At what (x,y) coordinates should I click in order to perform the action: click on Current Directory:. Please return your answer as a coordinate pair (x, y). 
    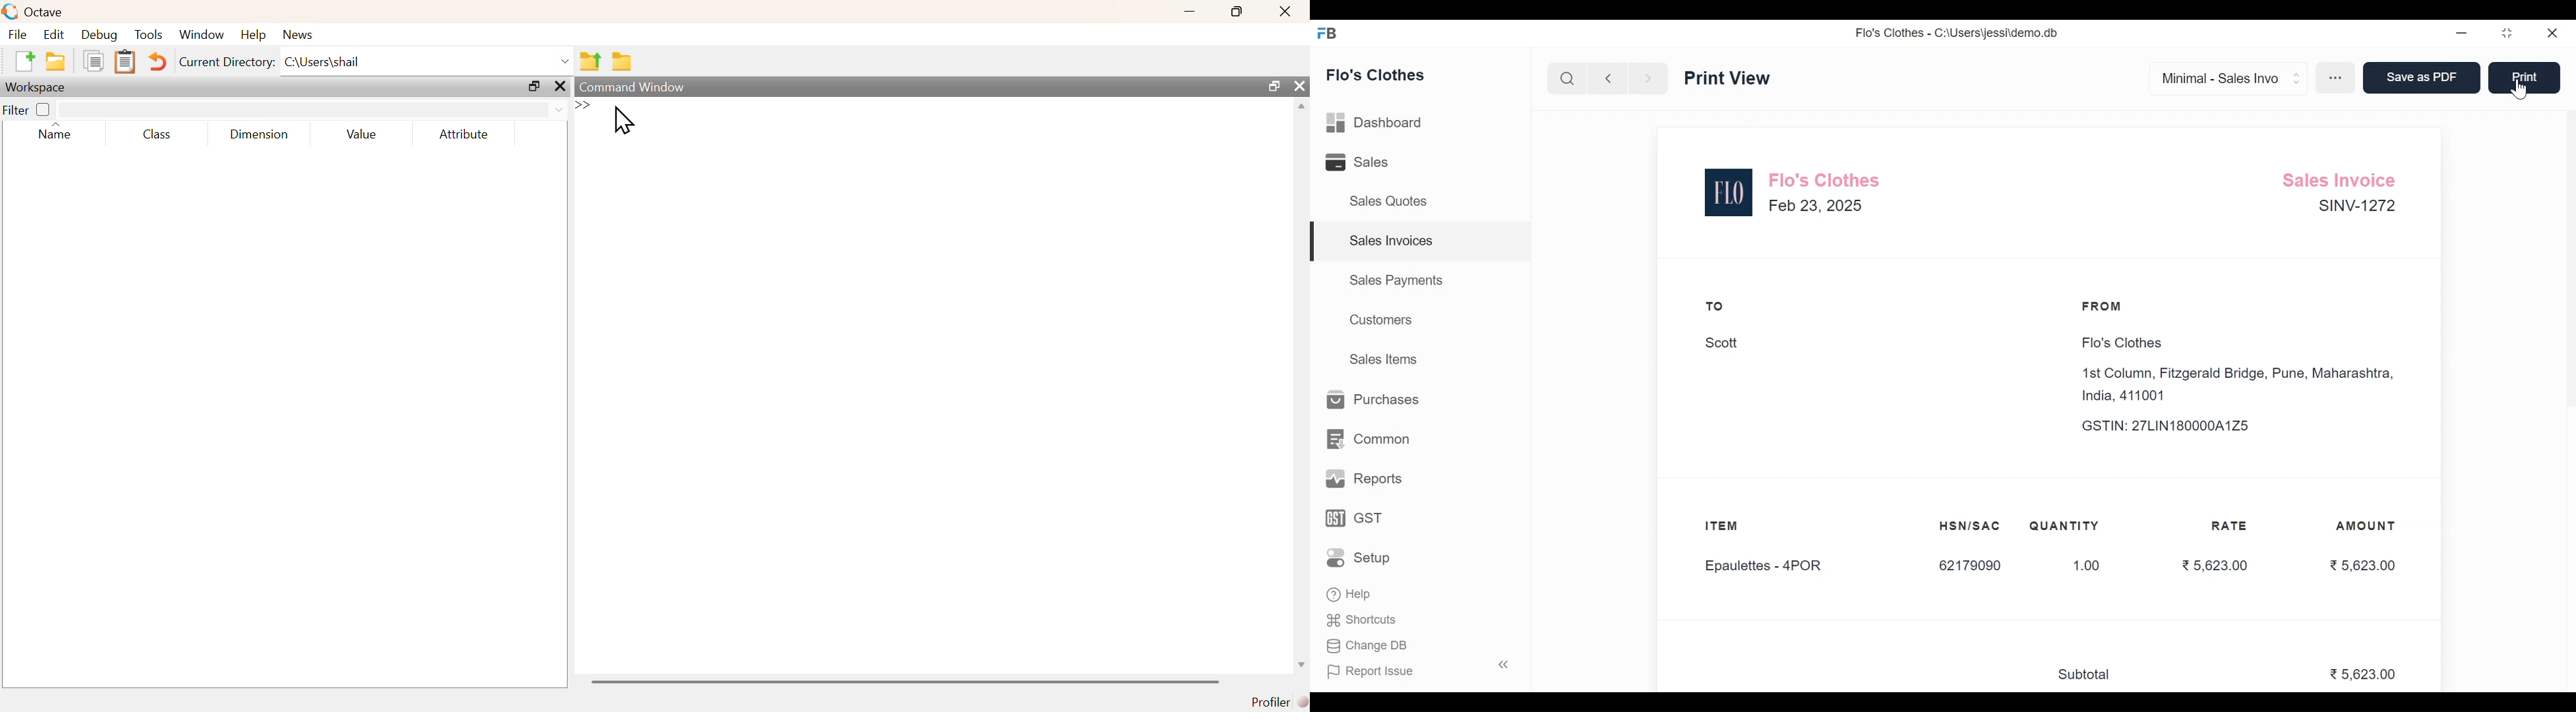
    Looking at the image, I should click on (224, 63).